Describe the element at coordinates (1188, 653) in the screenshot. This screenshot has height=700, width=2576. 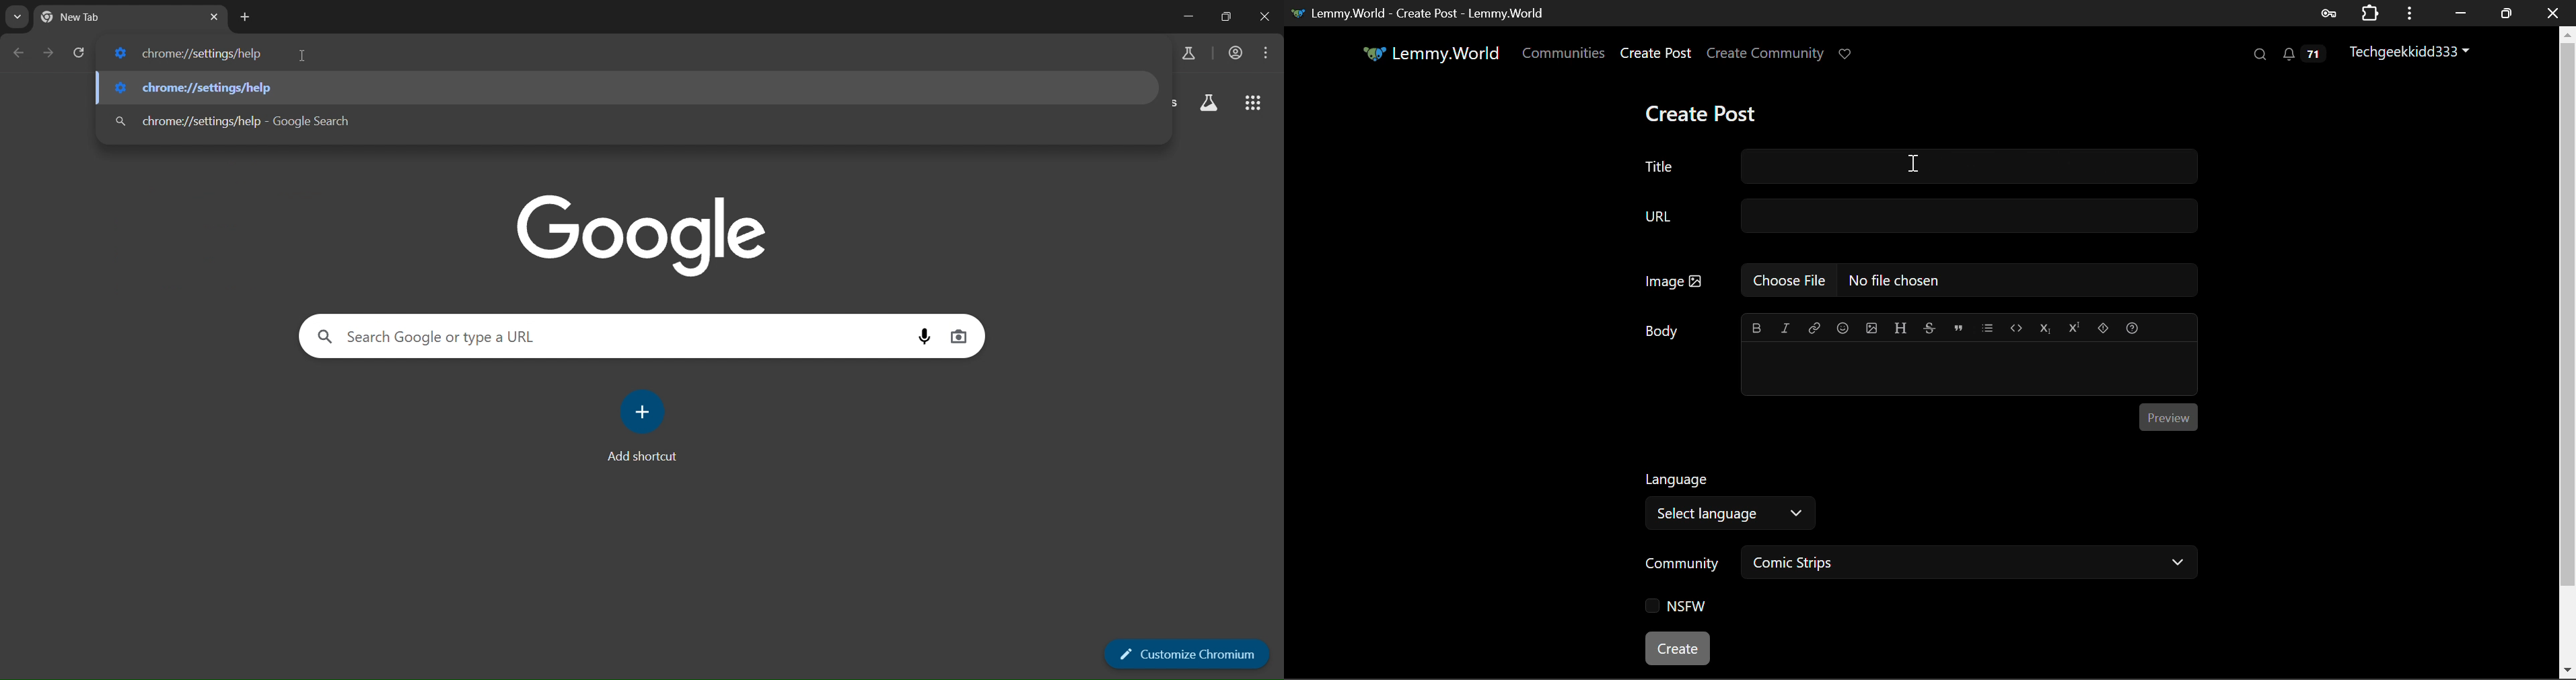
I see `customize chromium` at that location.